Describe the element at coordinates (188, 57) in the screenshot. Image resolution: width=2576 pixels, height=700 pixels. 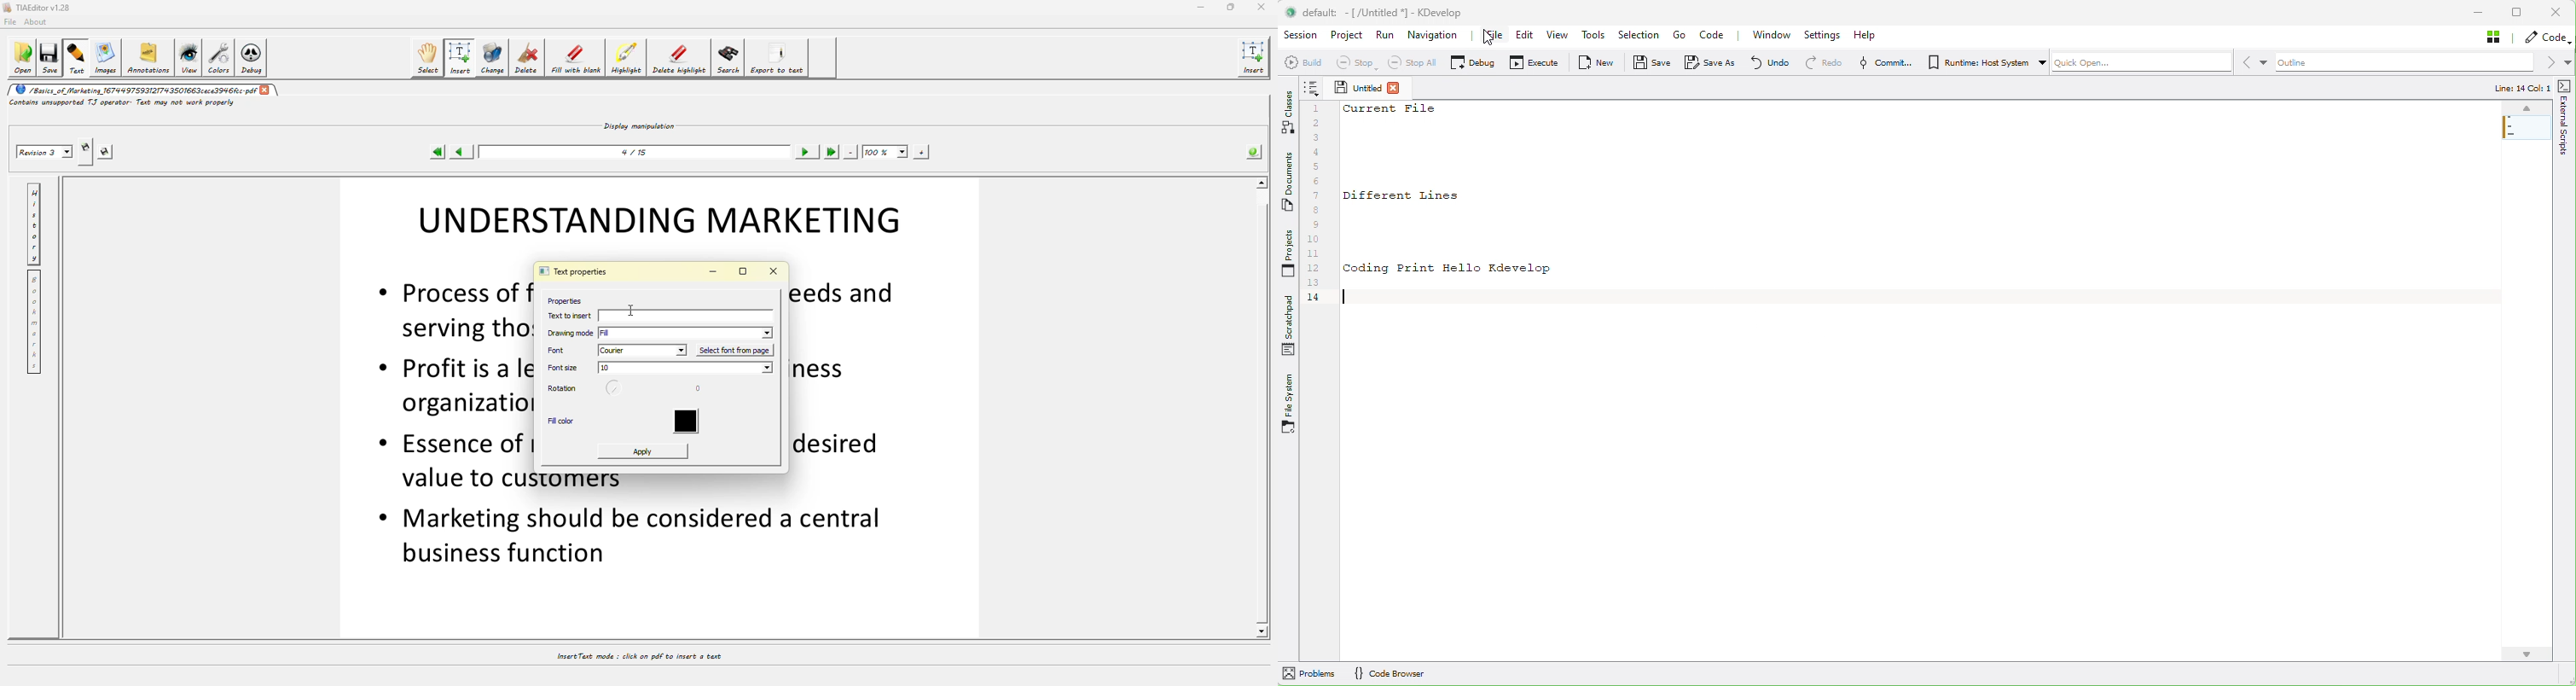
I see `view` at that location.